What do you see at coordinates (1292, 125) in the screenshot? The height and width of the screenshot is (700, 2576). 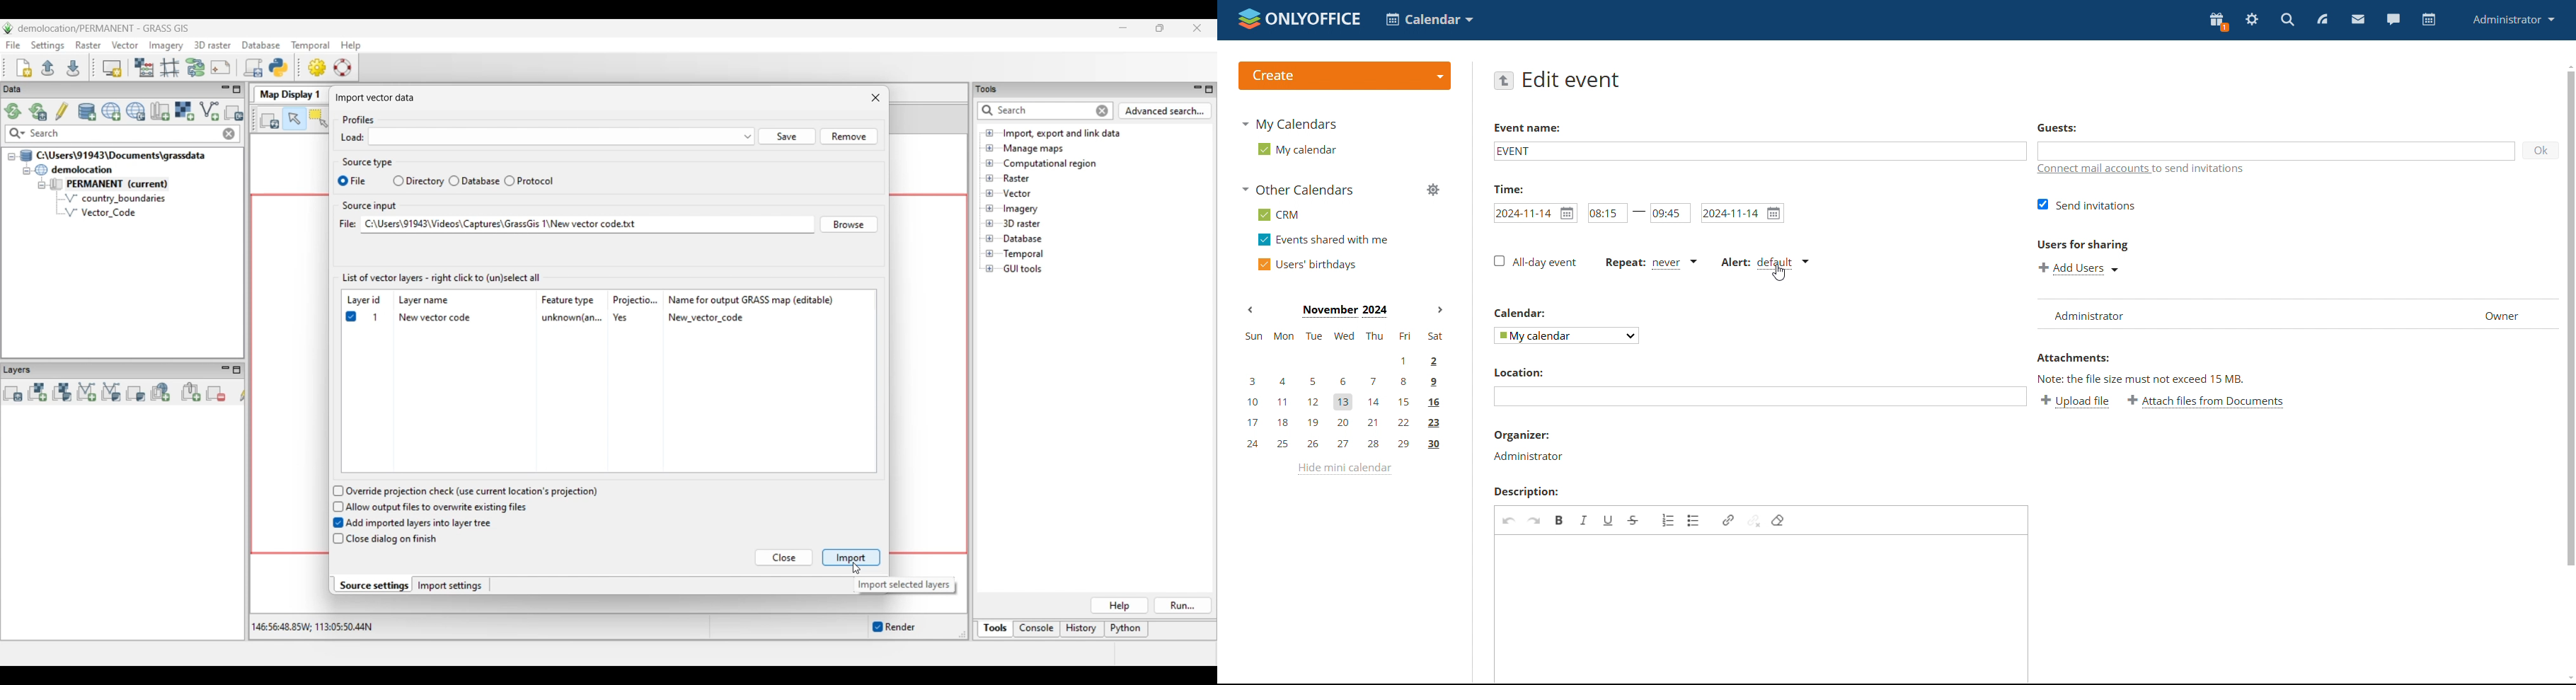 I see `my calendars` at bounding box center [1292, 125].